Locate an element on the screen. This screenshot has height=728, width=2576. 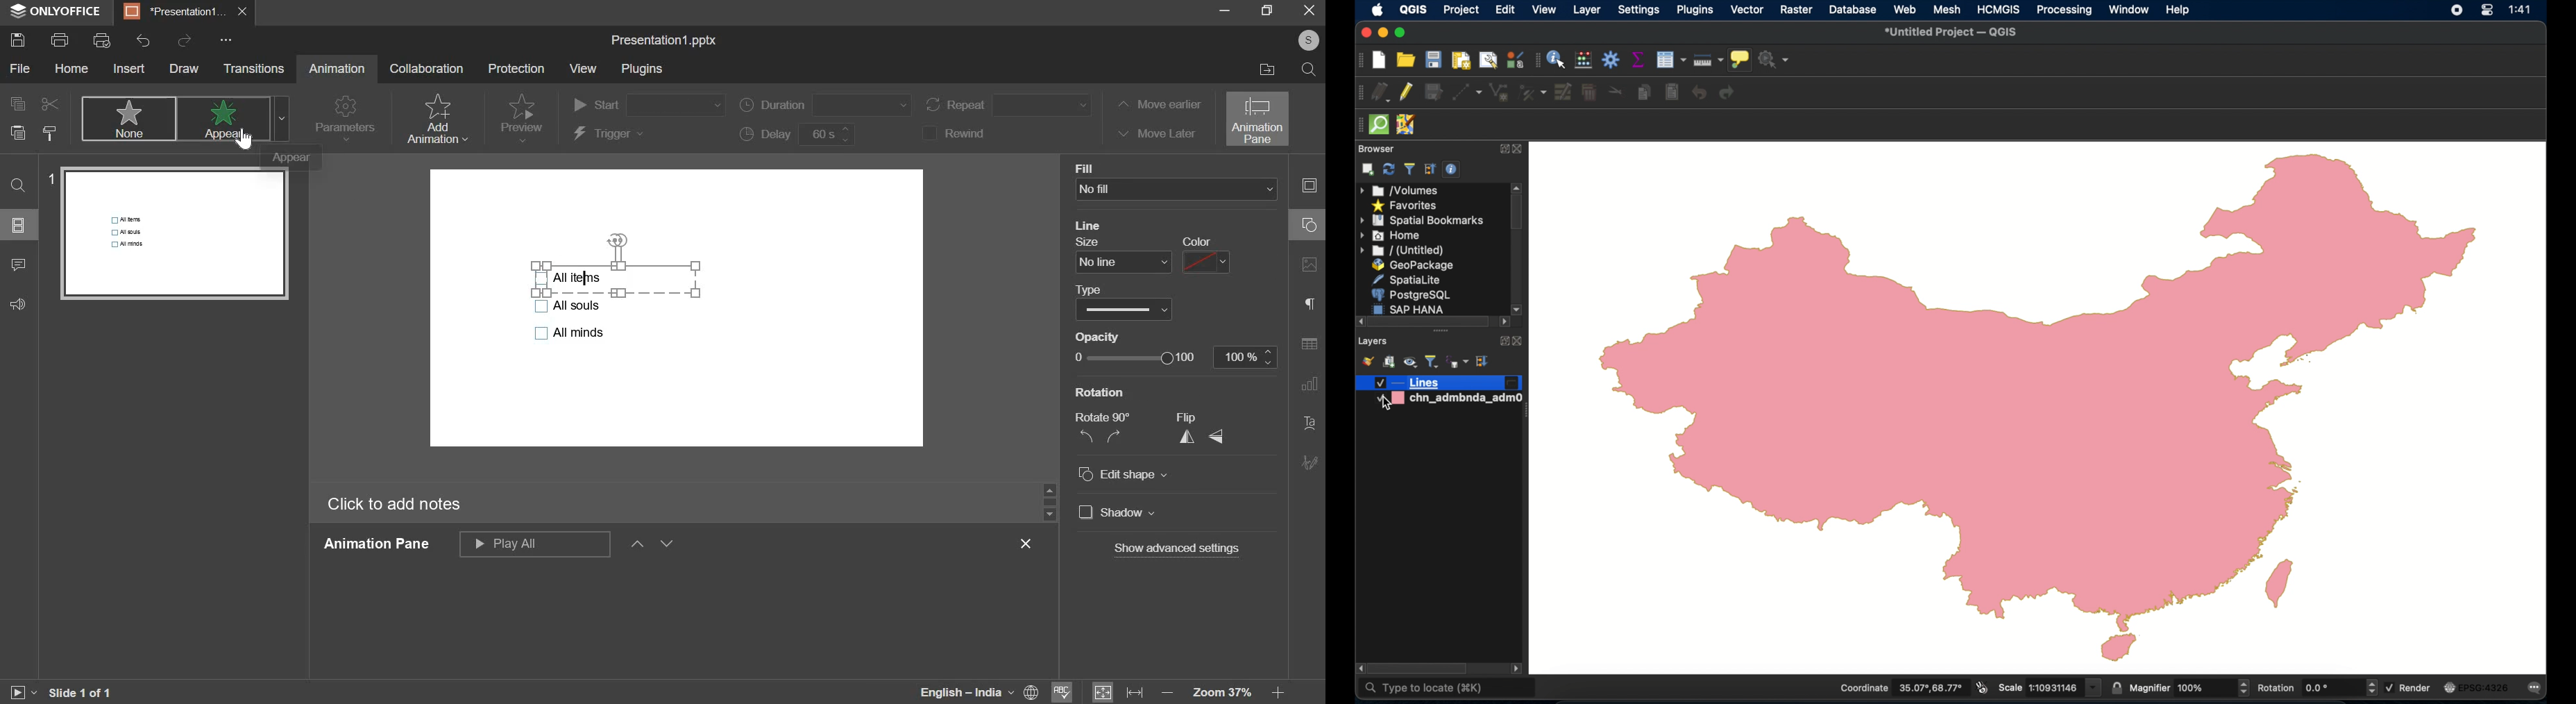
save is located at coordinates (17, 40).